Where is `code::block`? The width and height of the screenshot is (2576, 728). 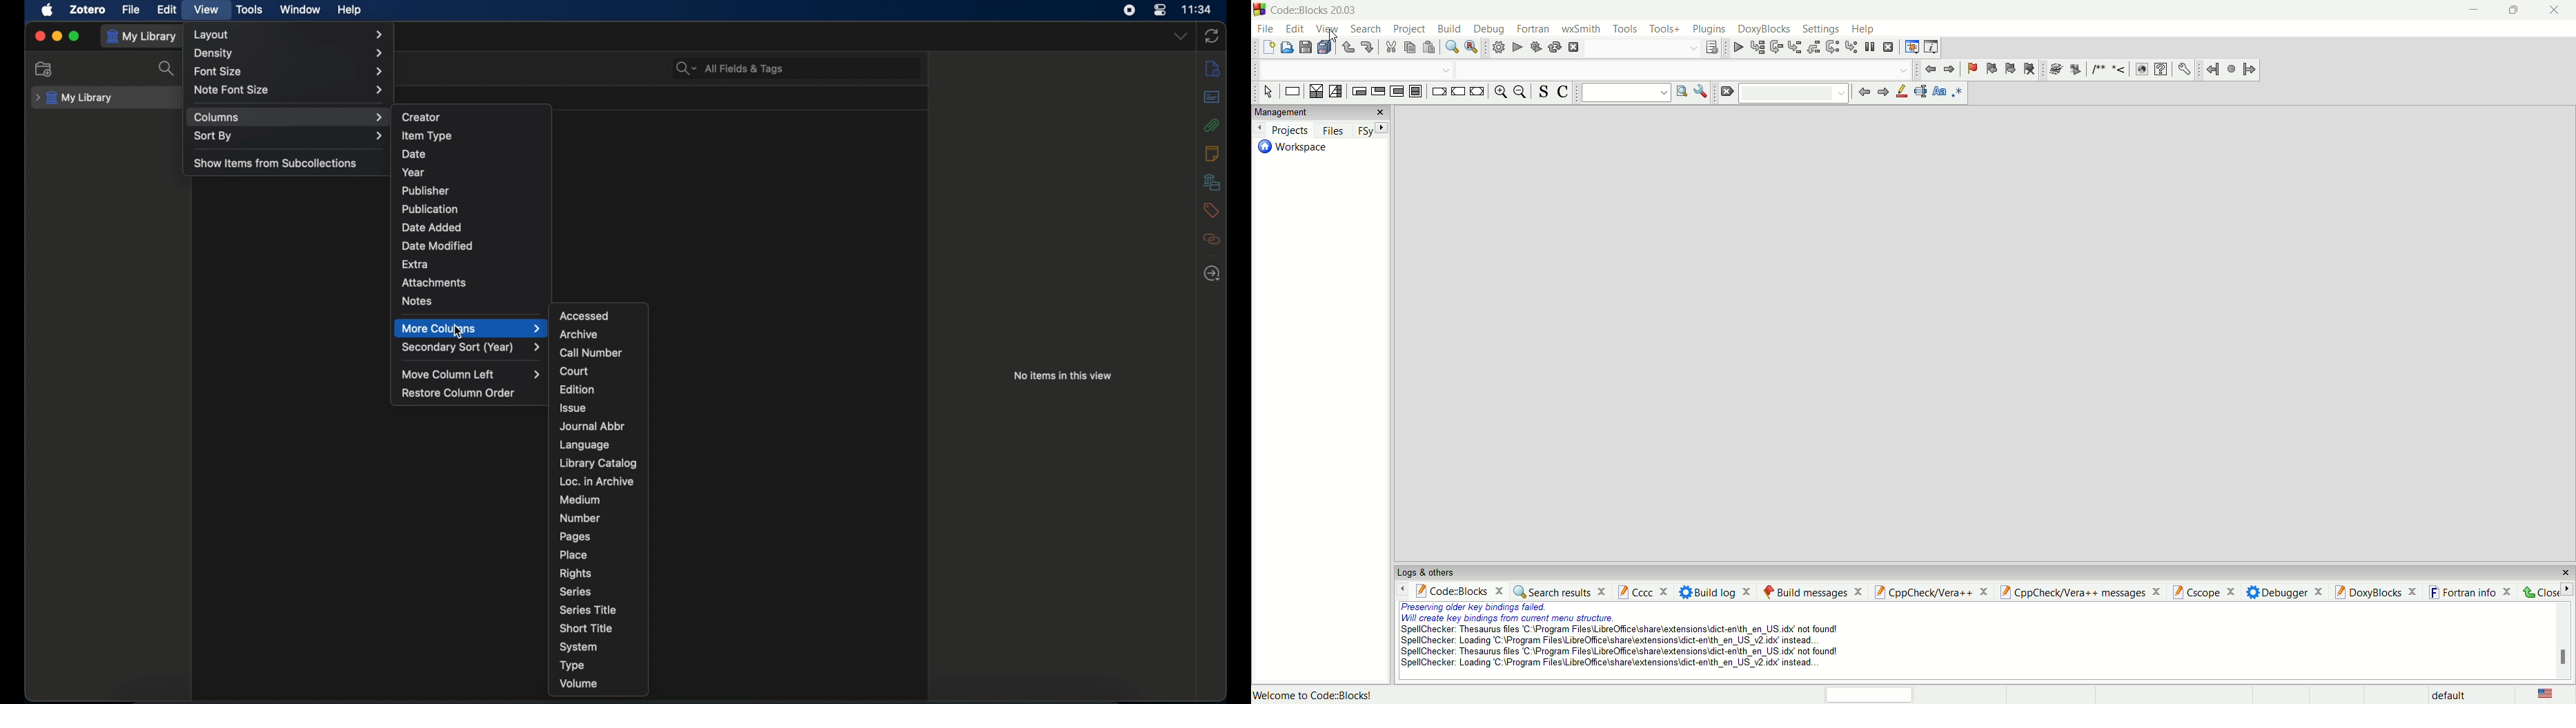
code::block is located at coordinates (1459, 591).